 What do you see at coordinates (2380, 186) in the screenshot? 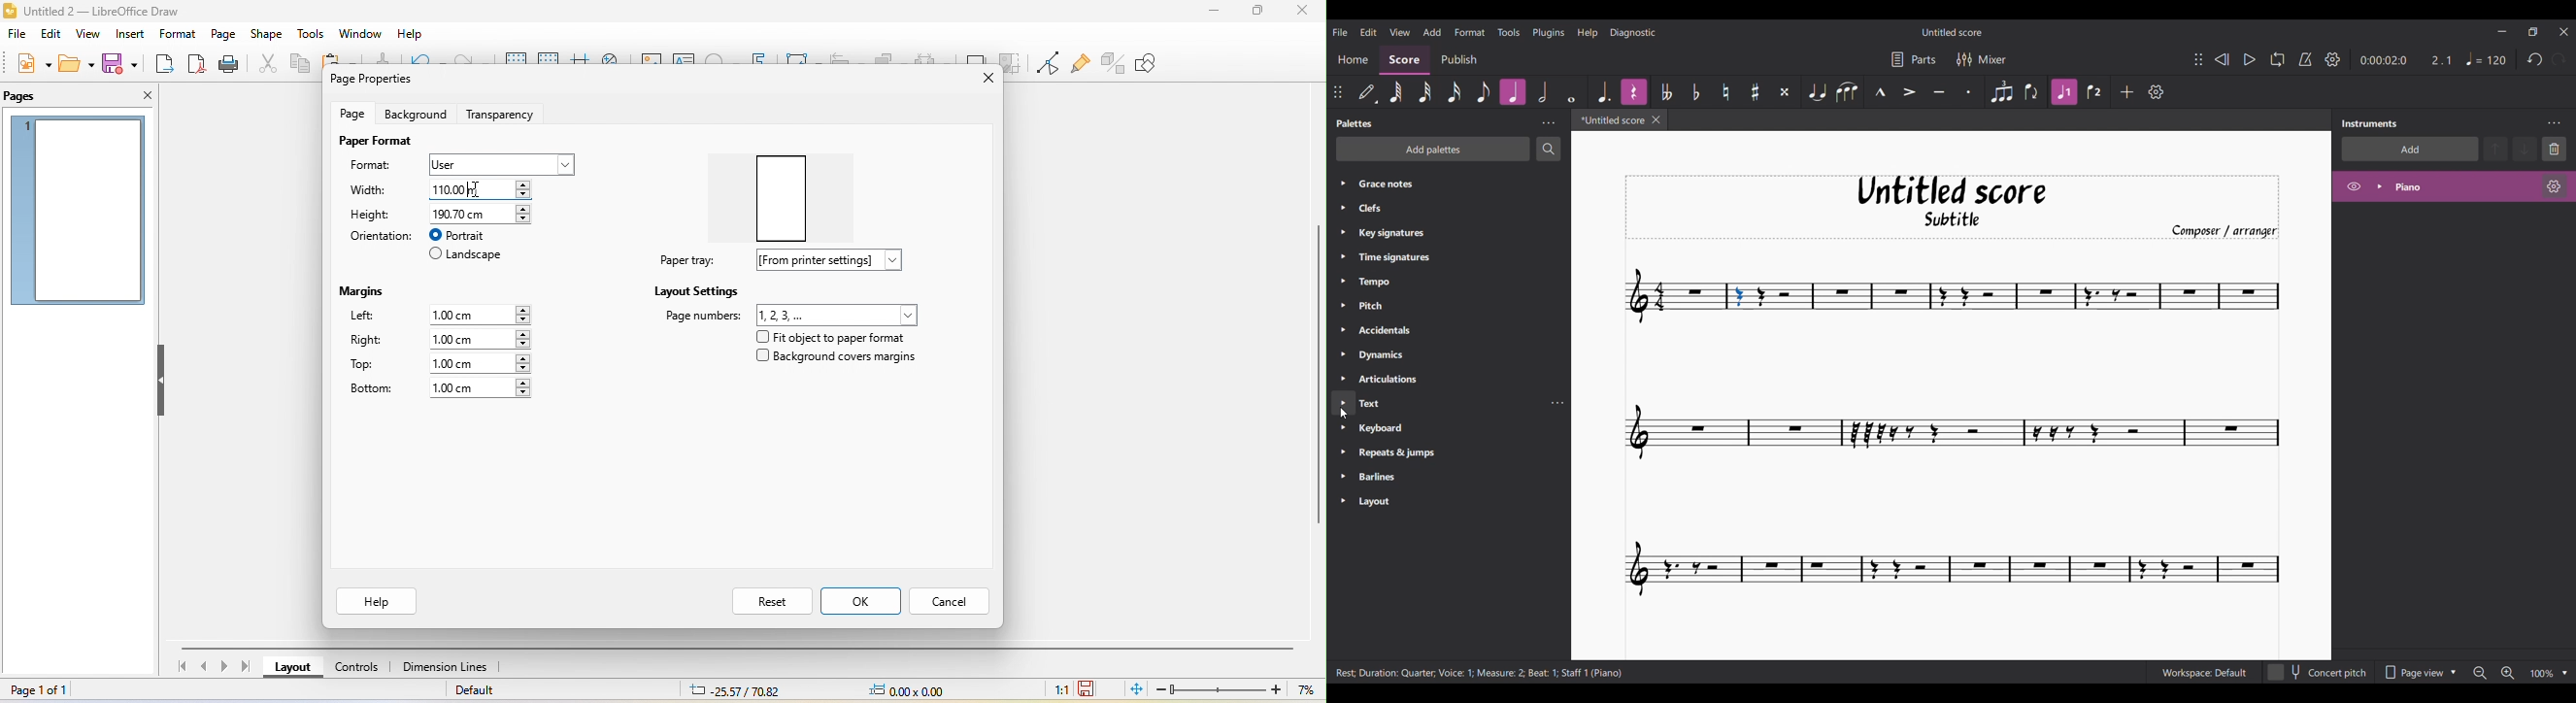
I see `Expand piano` at bounding box center [2380, 186].